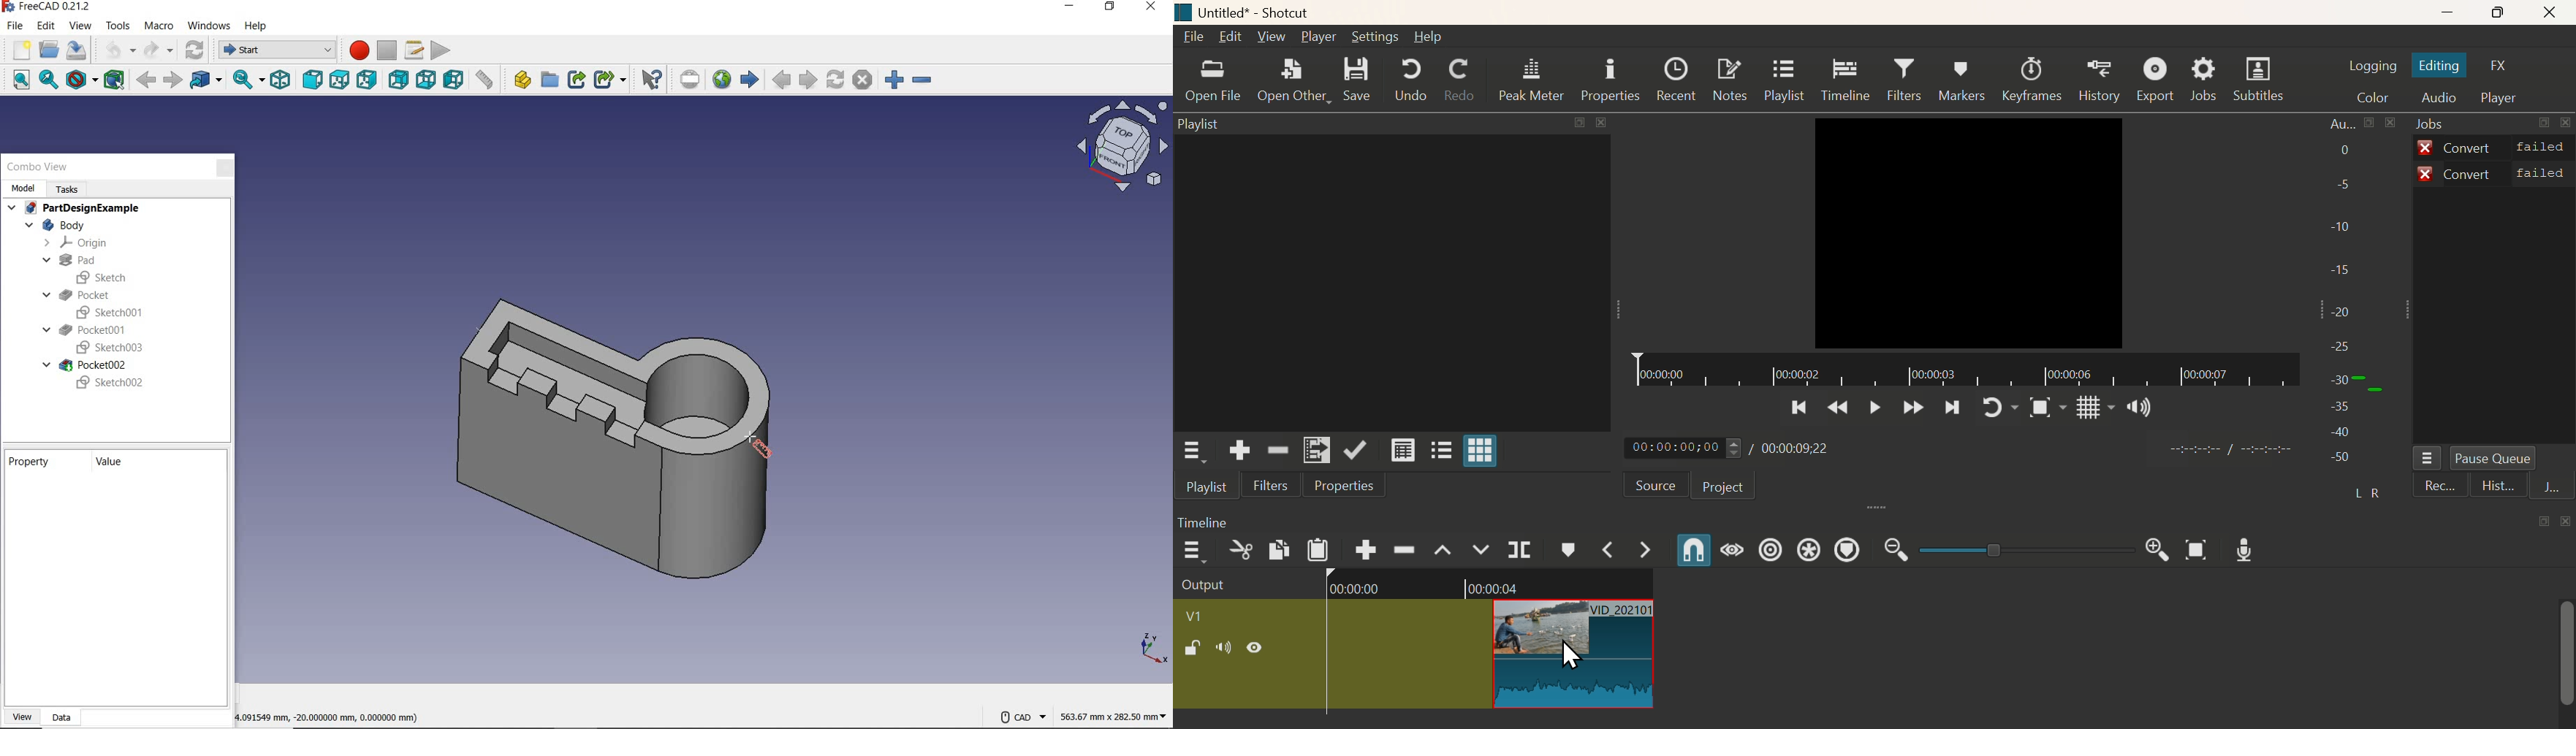 Image resolution: width=2576 pixels, height=756 pixels. What do you see at coordinates (1276, 551) in the screenshot?
I see `Copy` at bounding box center [1276, 551].